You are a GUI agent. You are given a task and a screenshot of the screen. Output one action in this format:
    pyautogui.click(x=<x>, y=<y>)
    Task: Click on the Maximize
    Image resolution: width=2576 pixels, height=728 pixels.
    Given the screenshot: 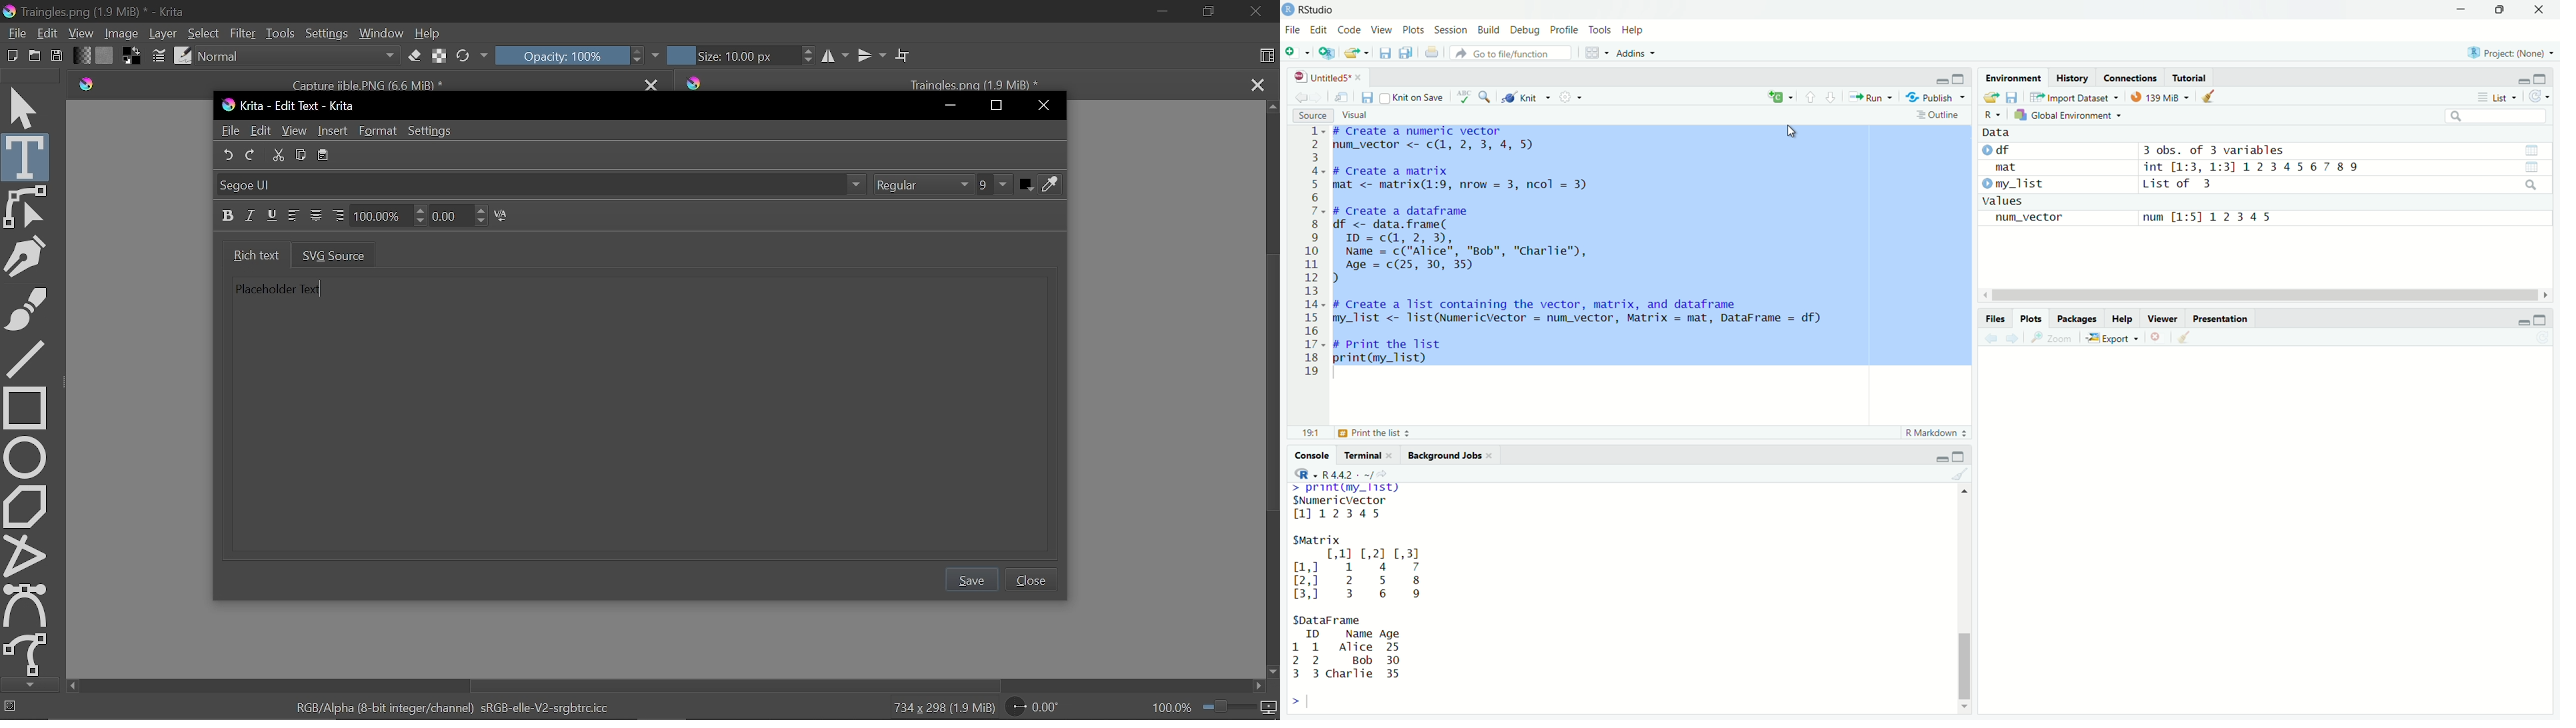 What is the action you would take?
    pyautogui.click(x=994, y=106)
    